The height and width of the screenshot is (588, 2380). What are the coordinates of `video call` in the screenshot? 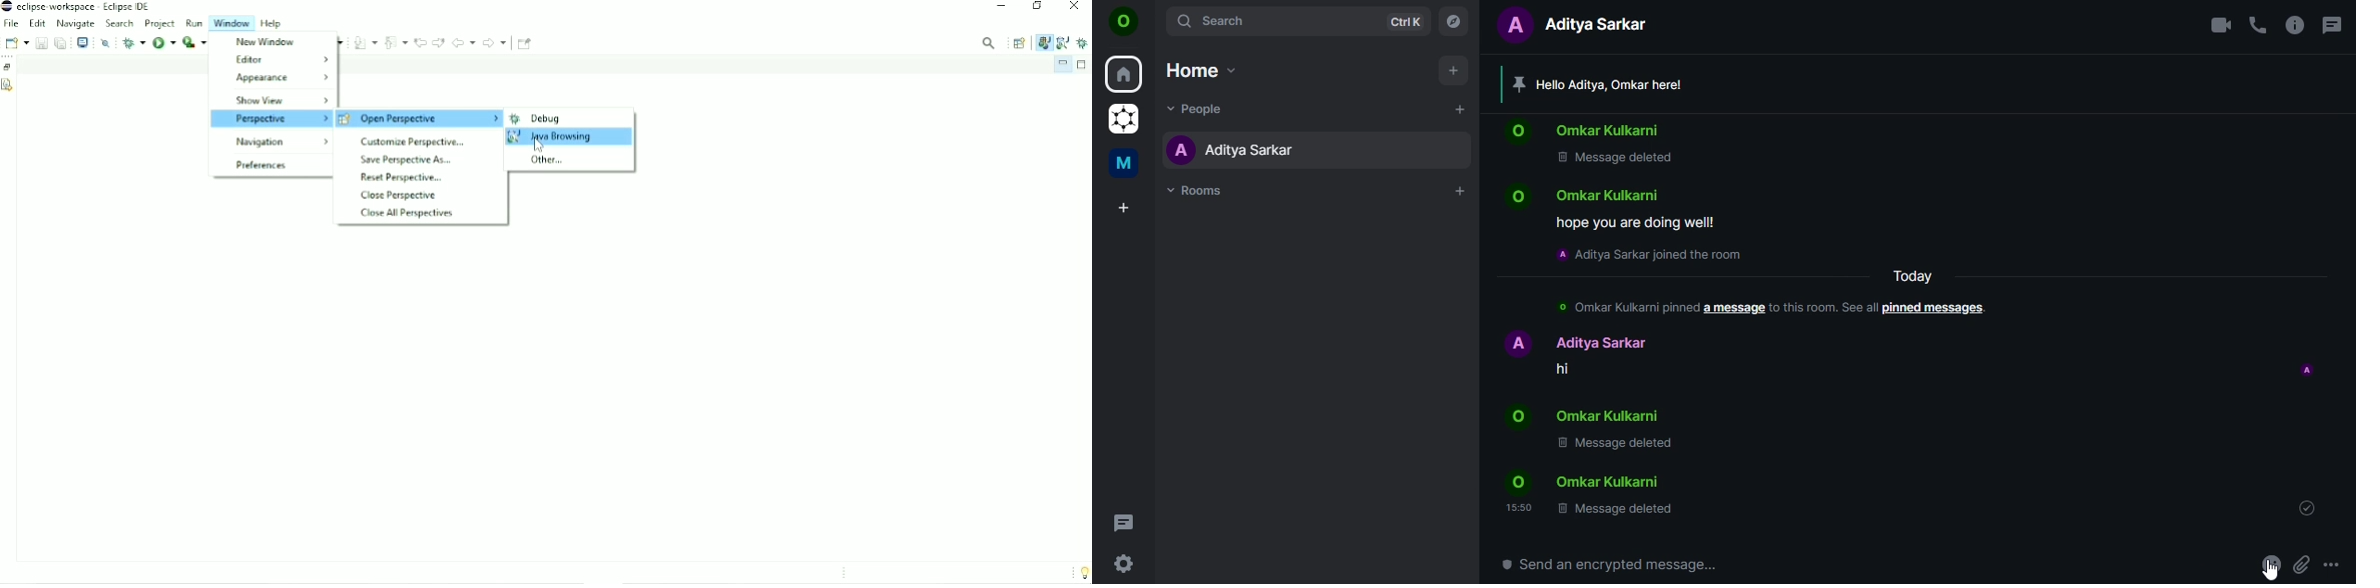 It's located at (2220, 25).